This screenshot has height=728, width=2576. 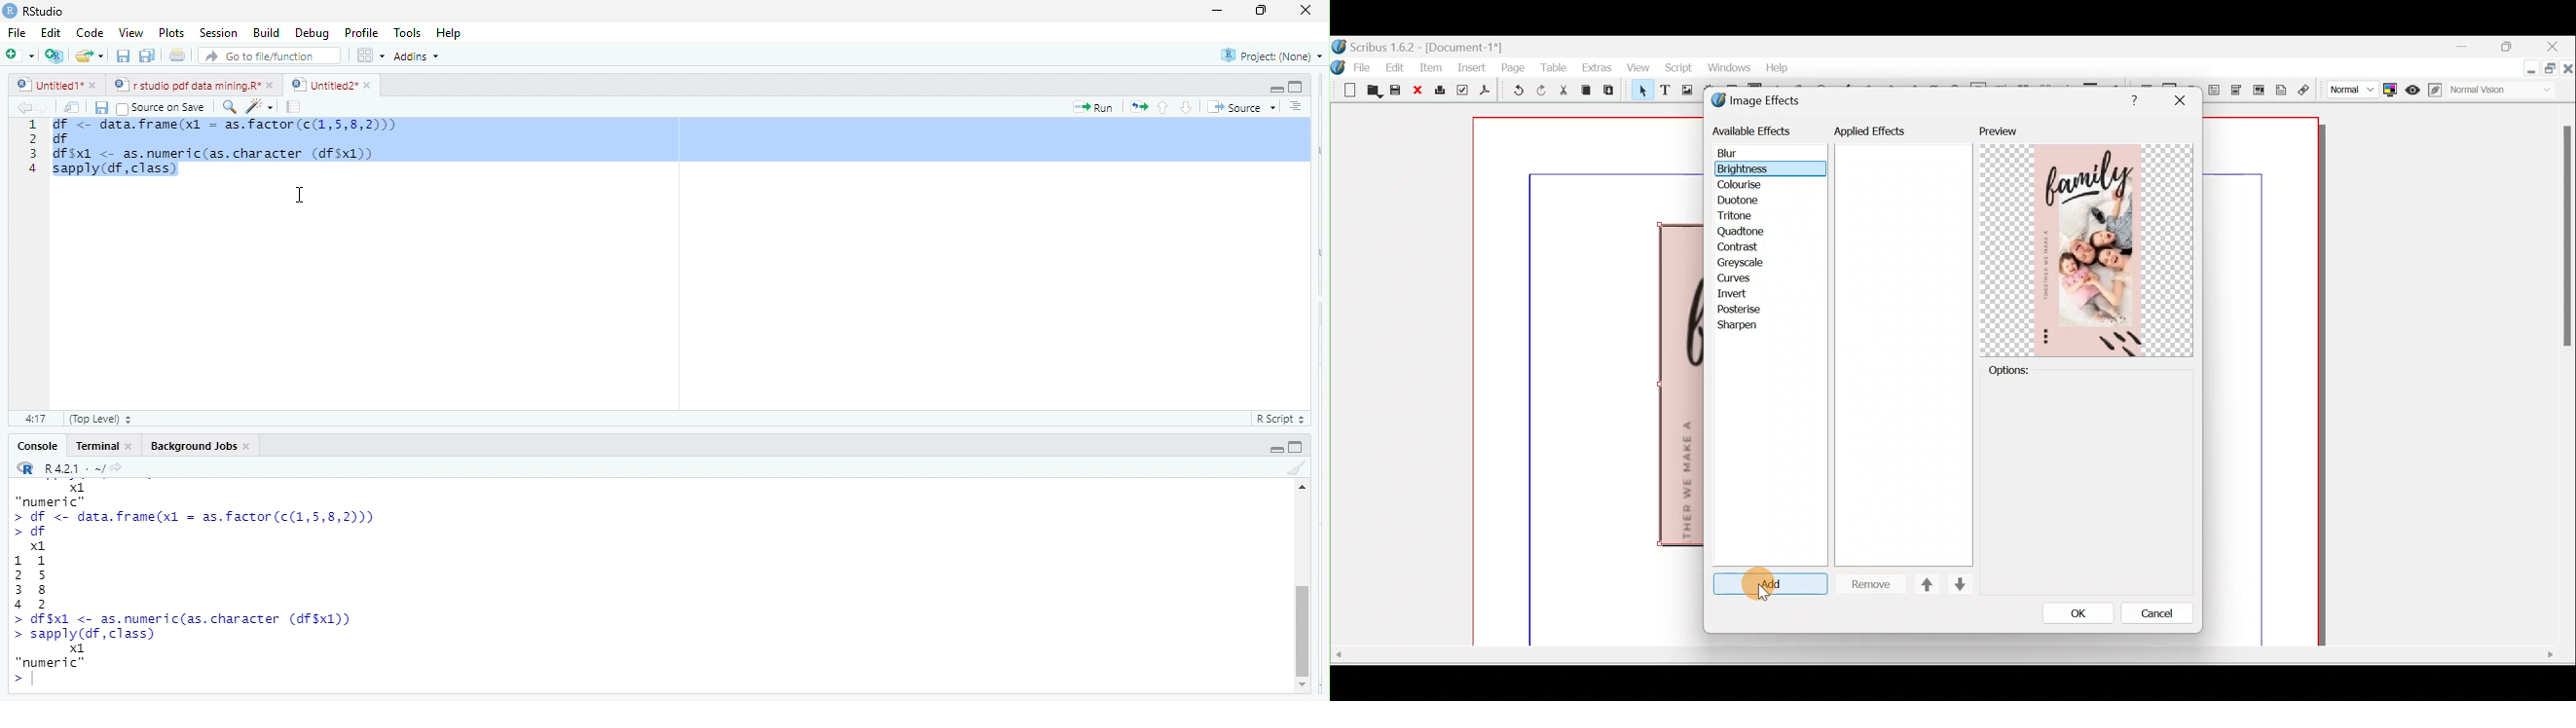 I want to click on Close, so click(x=1302, y=11).